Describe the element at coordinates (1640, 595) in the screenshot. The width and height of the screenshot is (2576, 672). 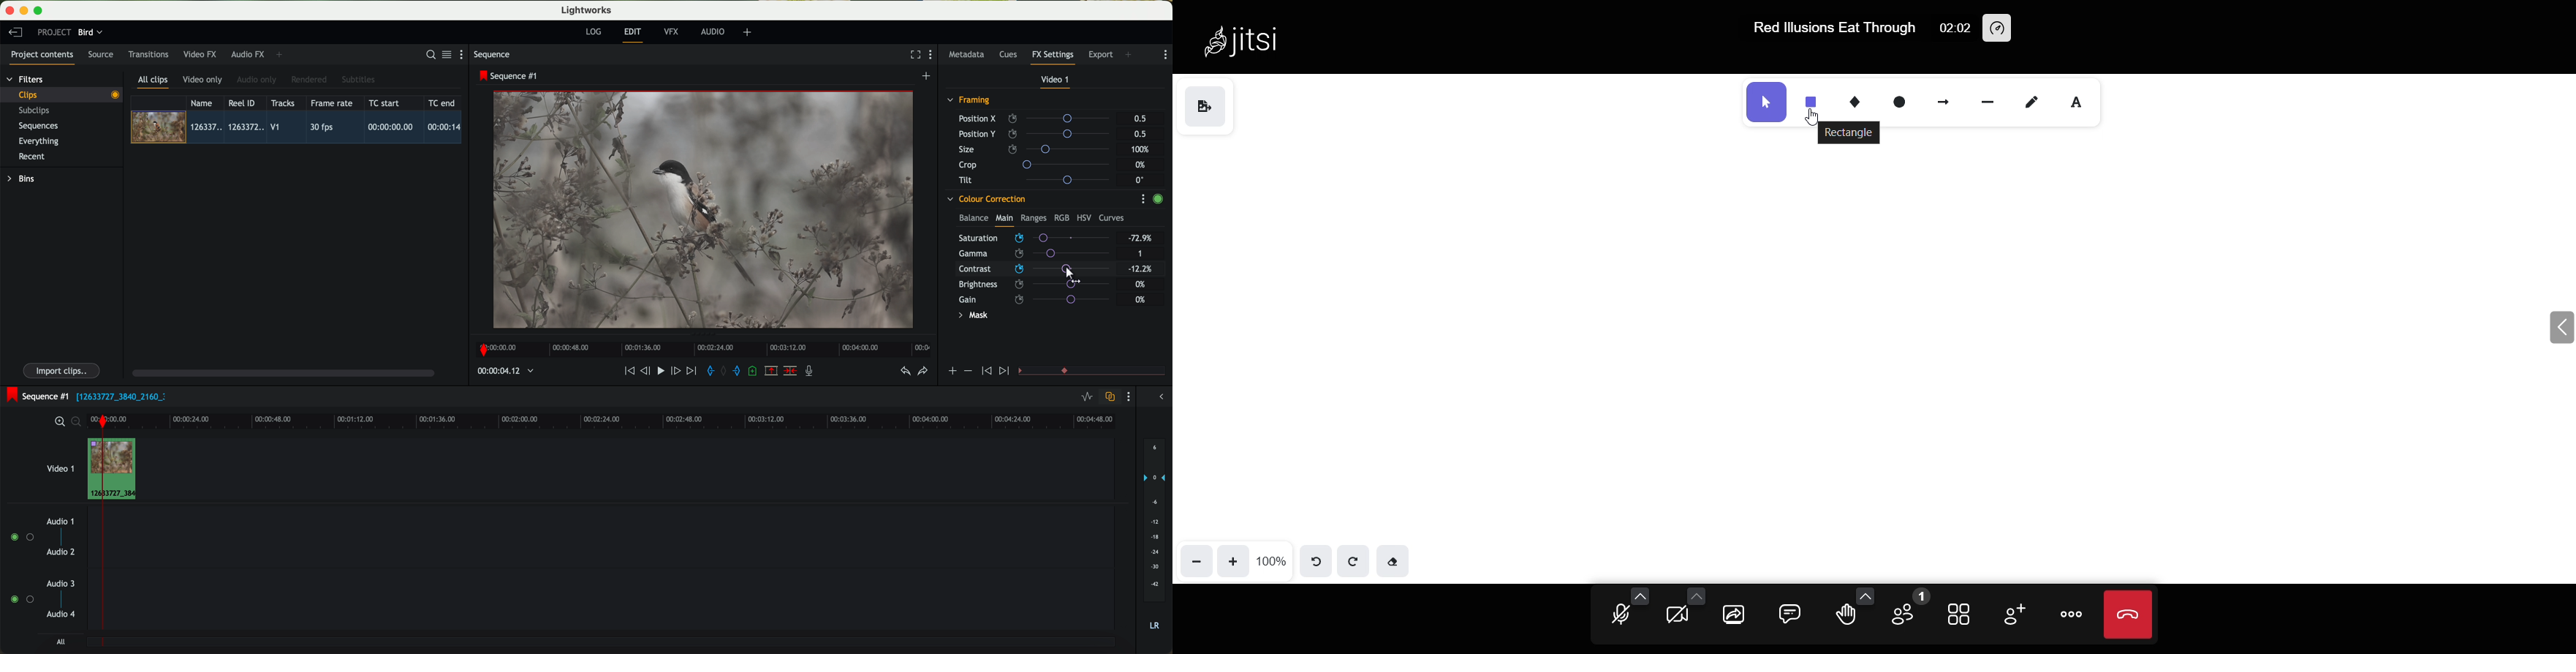
I see `more audio options` at that location.